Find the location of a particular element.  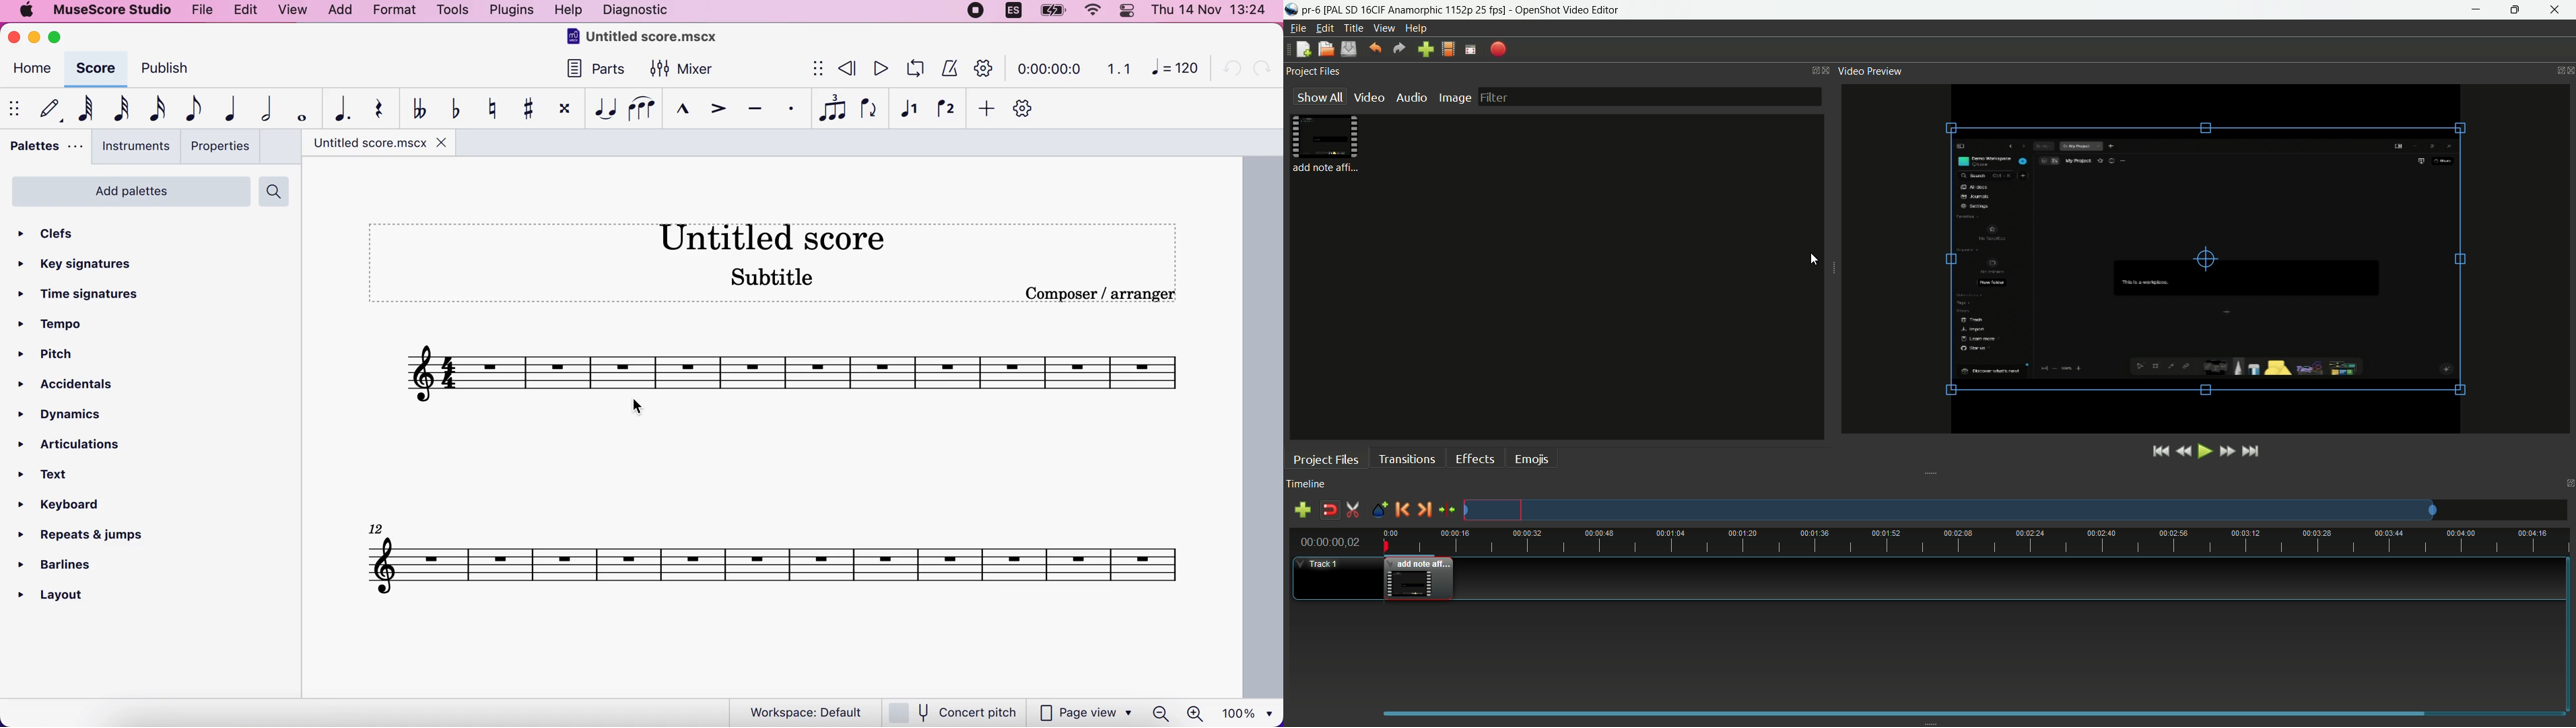

zoom in is located at coordinates (1198, 713).